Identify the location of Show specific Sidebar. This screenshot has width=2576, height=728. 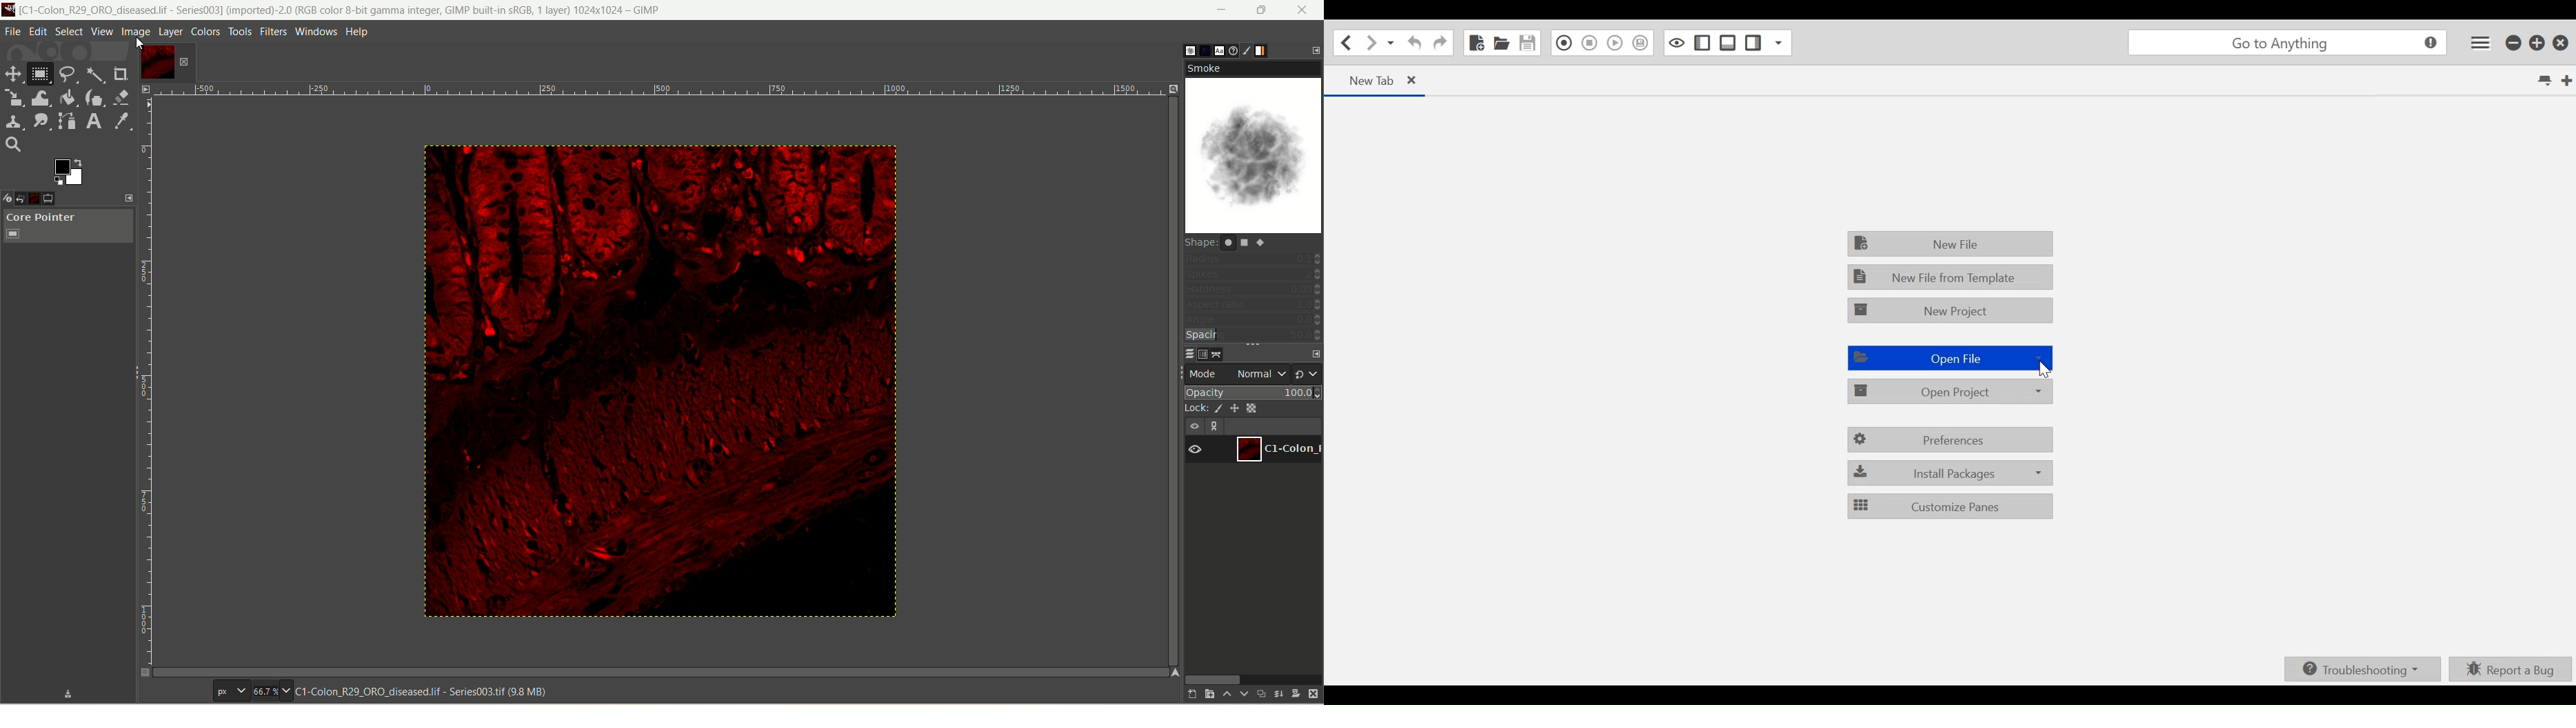
(1779, 42).